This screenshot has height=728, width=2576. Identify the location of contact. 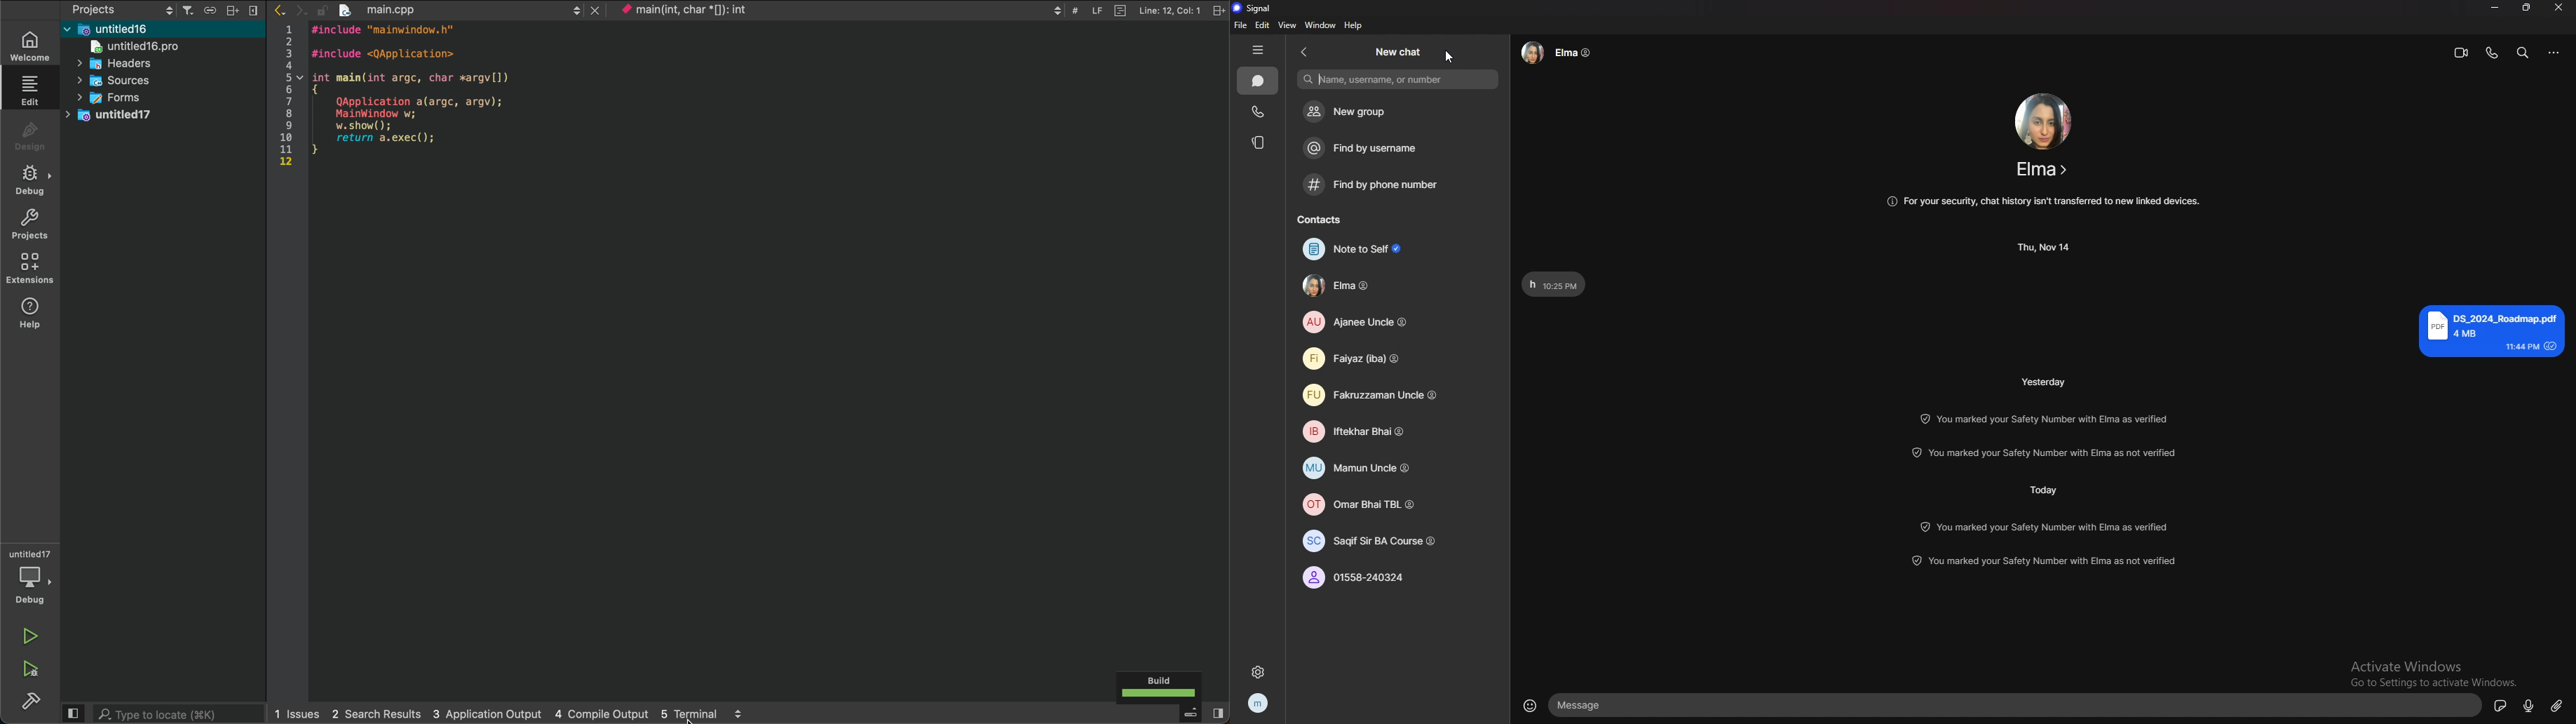
(1368, 286).